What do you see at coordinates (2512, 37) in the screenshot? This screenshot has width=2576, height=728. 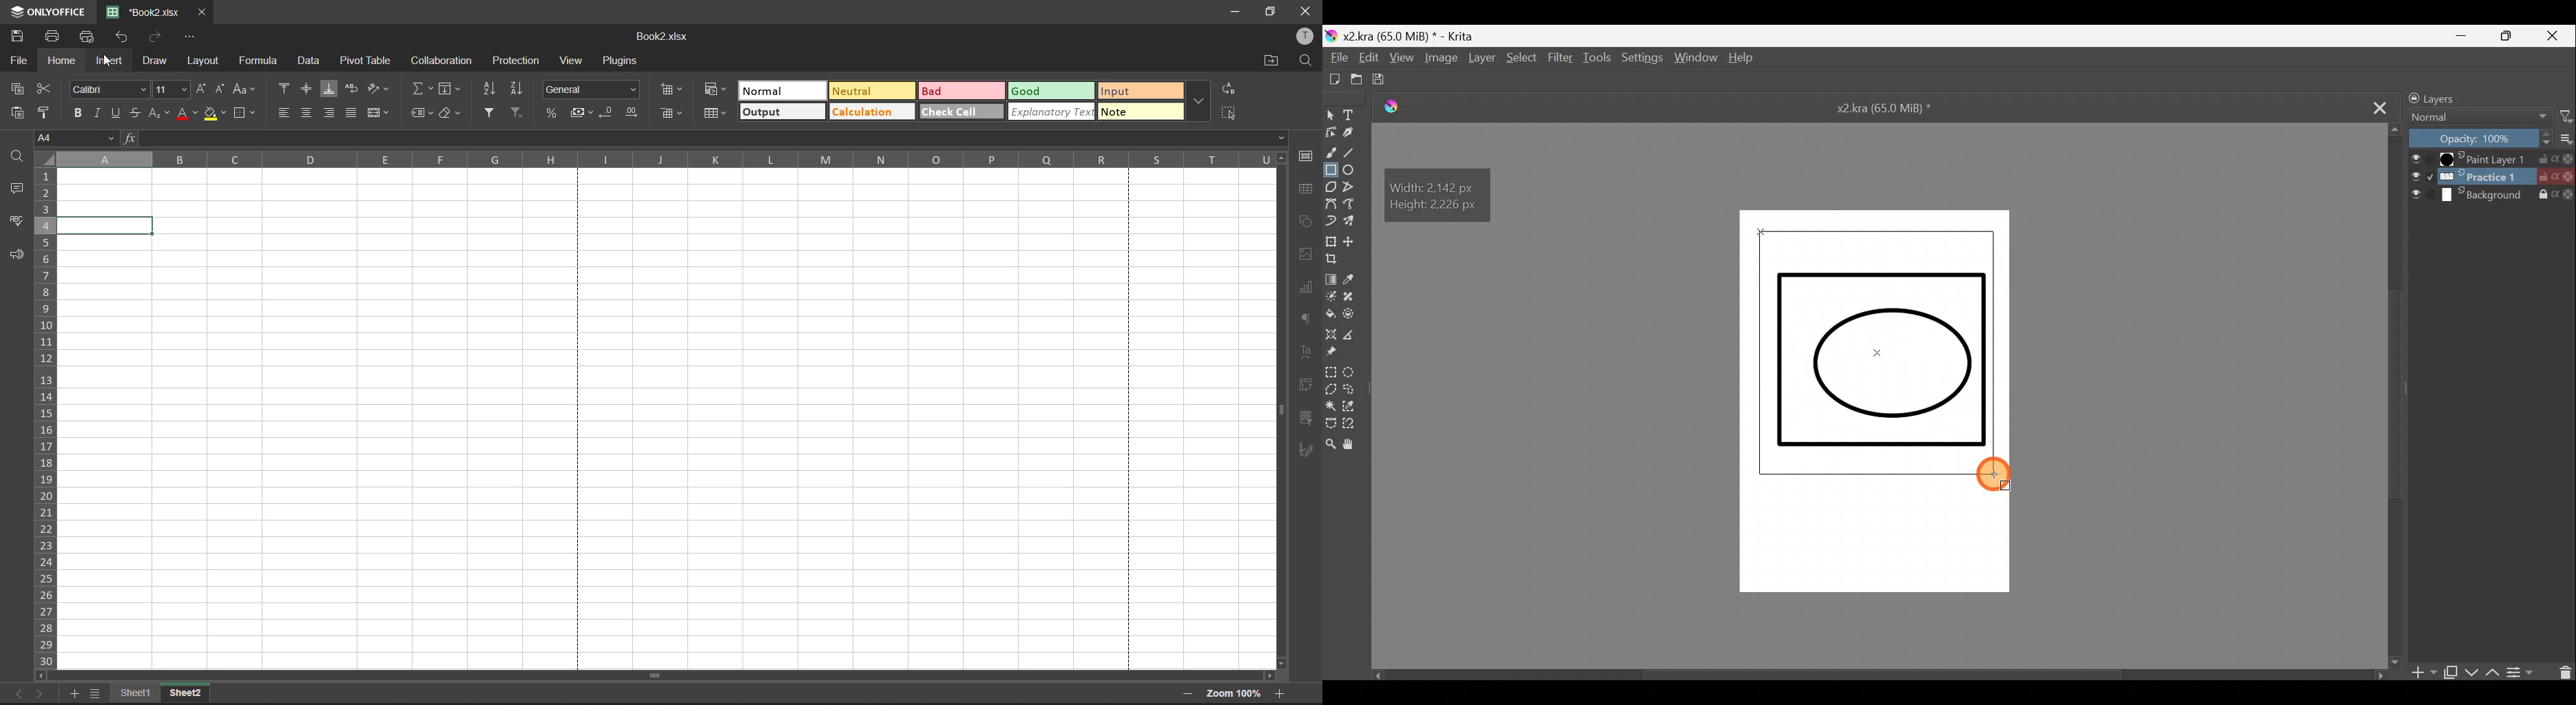 I see `Maximize` at bounding box center [2512, 37].